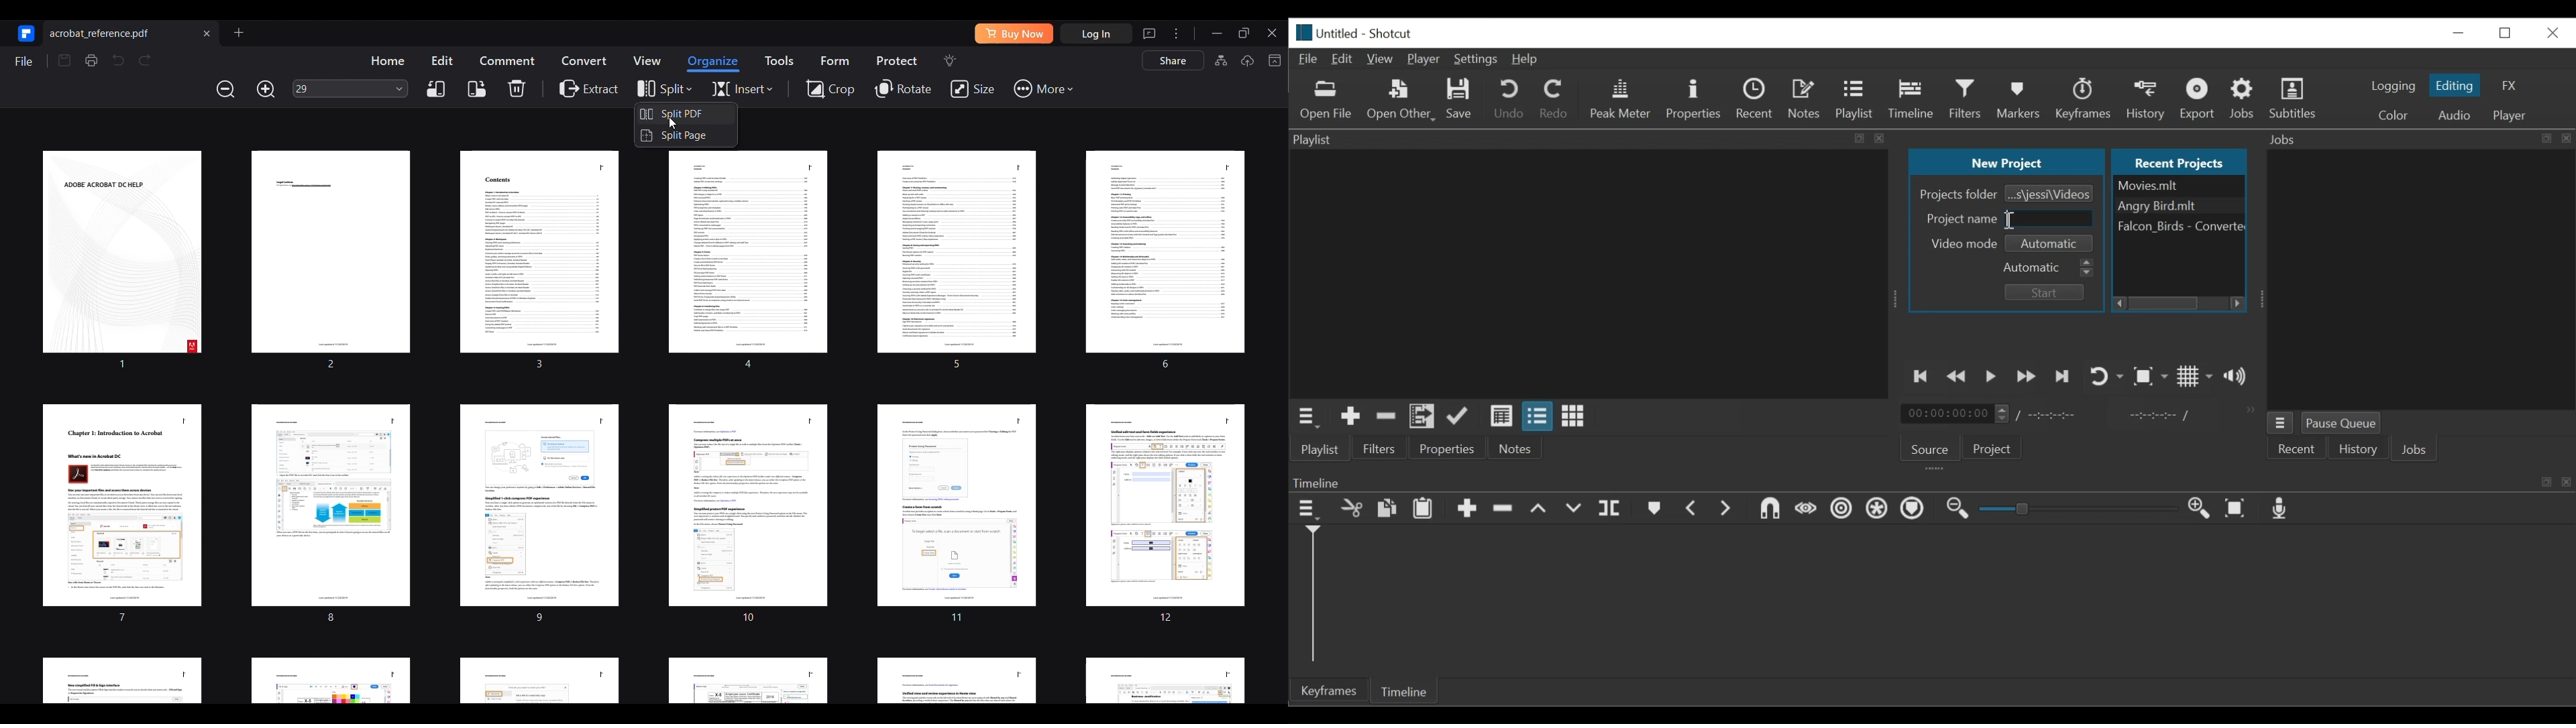 Image resolution: width=2576 pixels, height=728 pixels. Describe the element at coordinates (2027, 377) in the screenshot. I see `Play forward quickly` at that location.